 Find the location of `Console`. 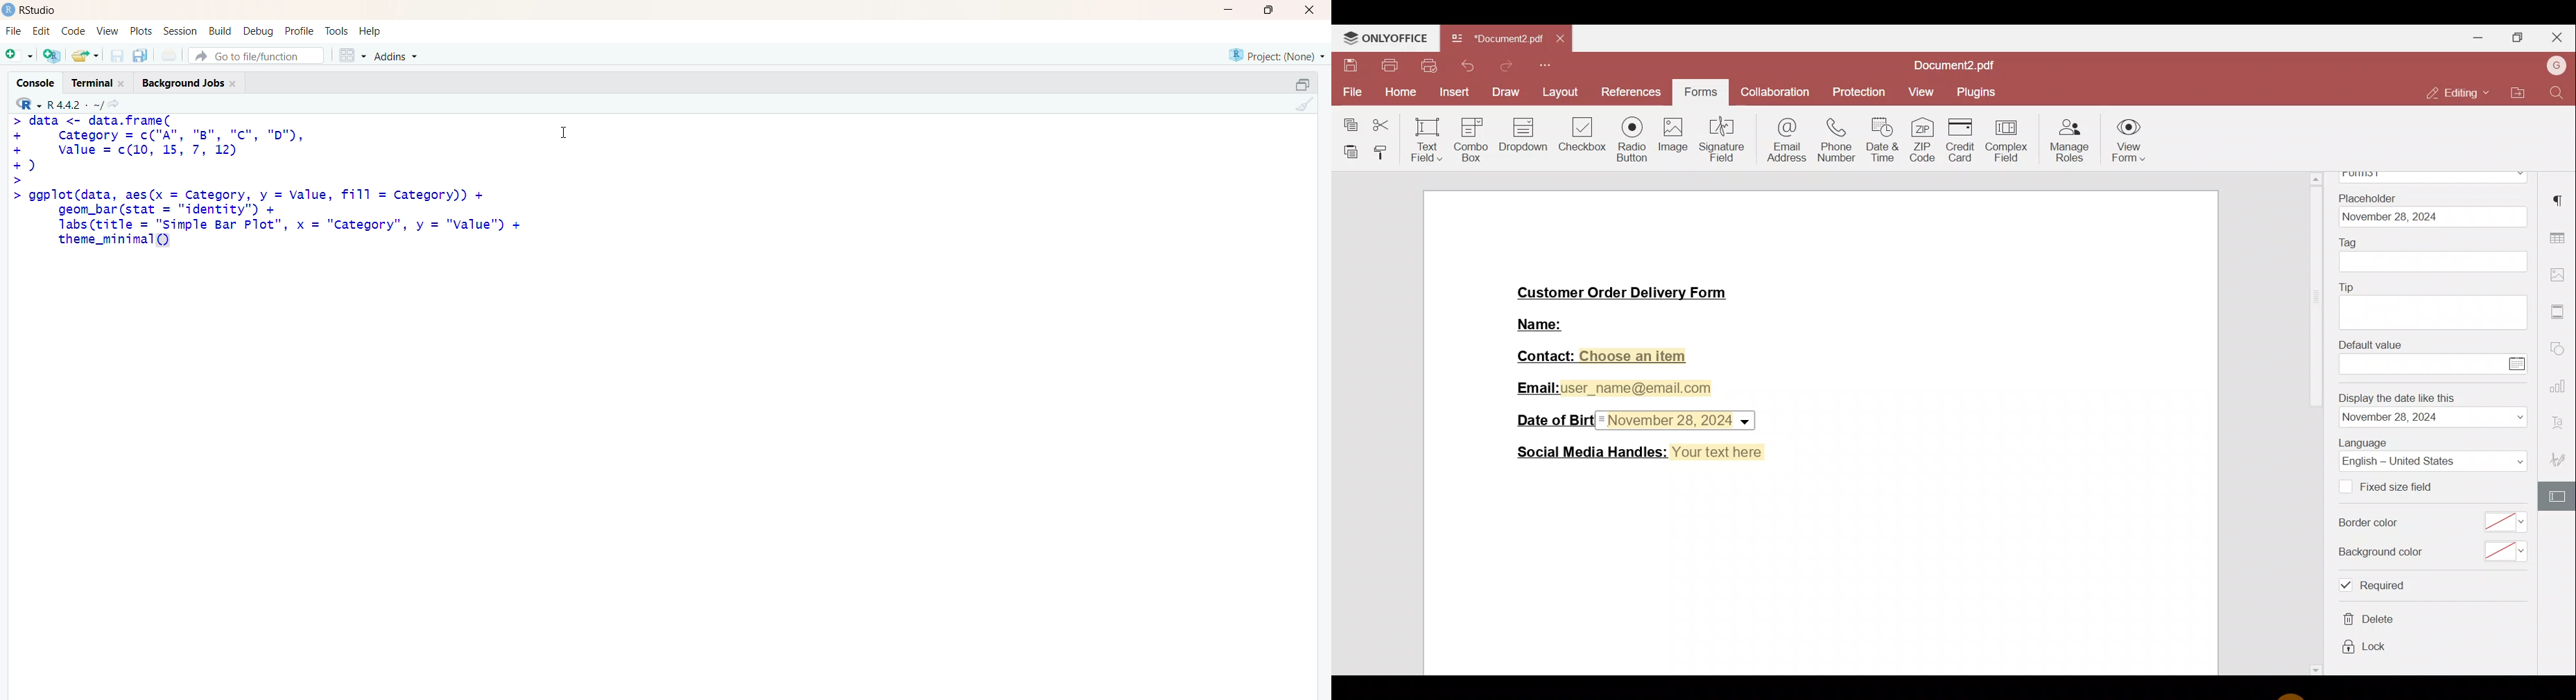

Console is located at coordinates (39, 81).